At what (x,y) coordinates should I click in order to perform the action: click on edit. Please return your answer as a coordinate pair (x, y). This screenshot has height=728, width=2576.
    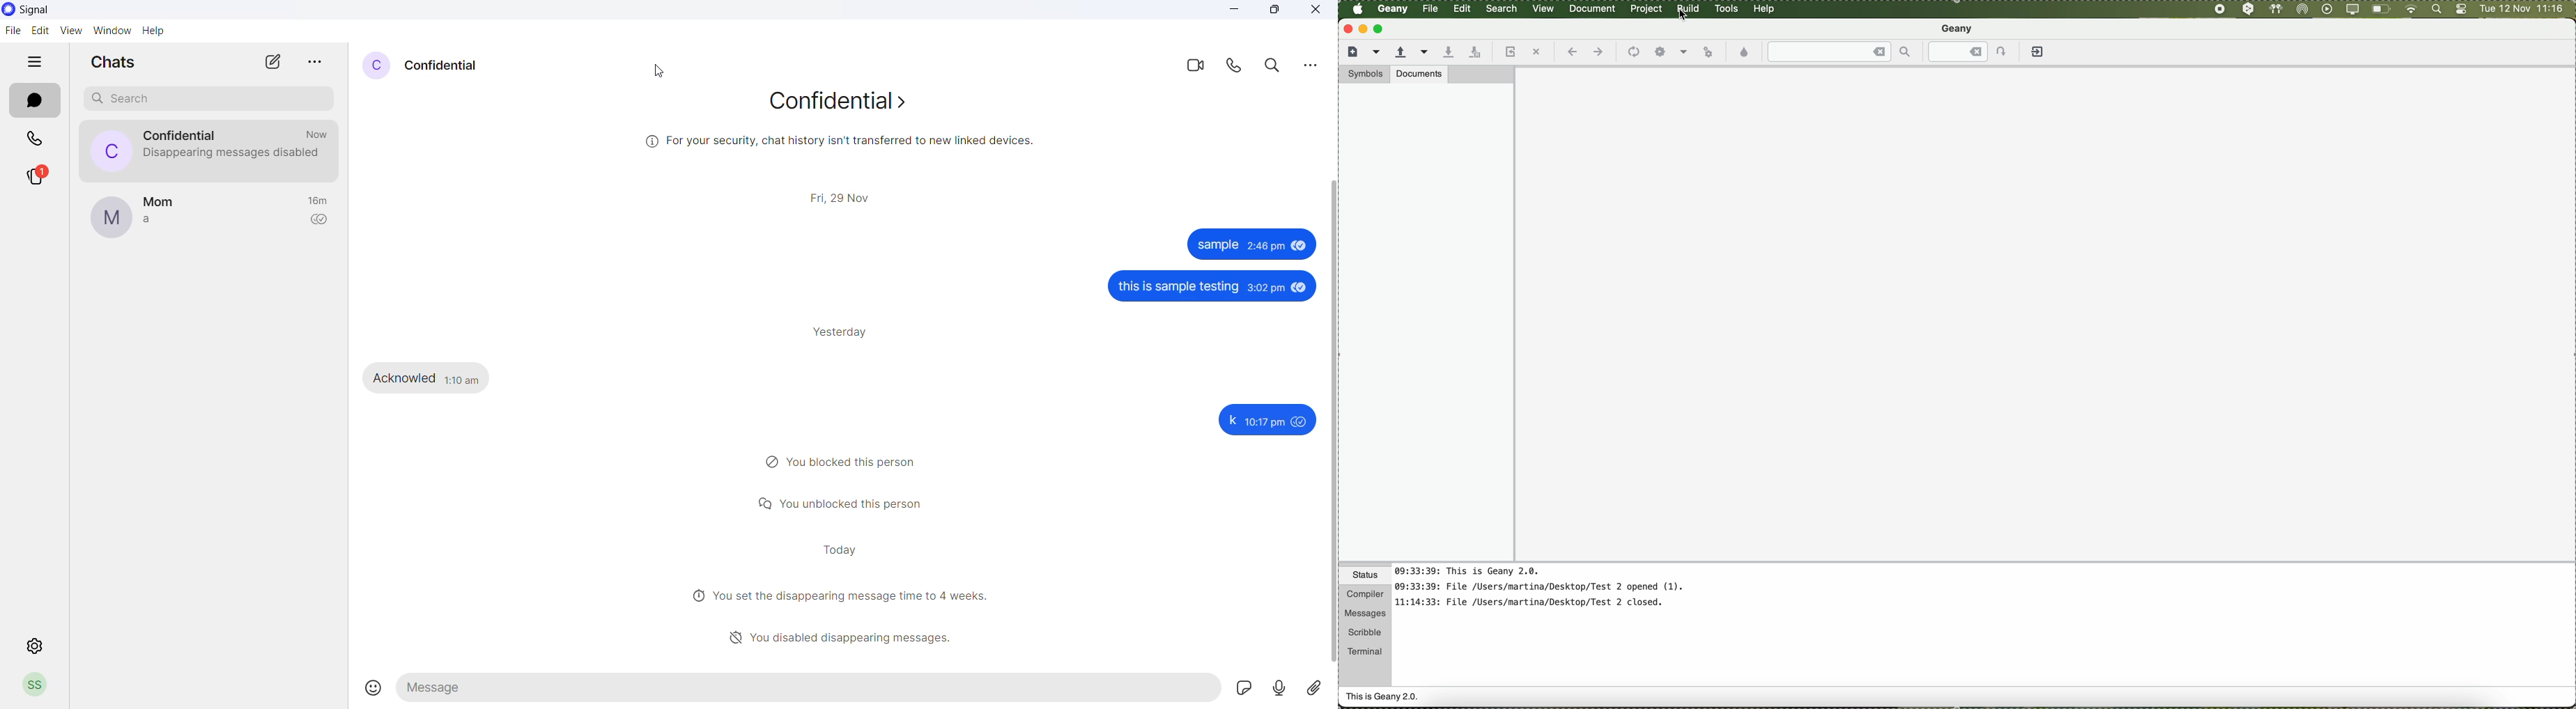
    Looking at the image, I should click on (37, 31).